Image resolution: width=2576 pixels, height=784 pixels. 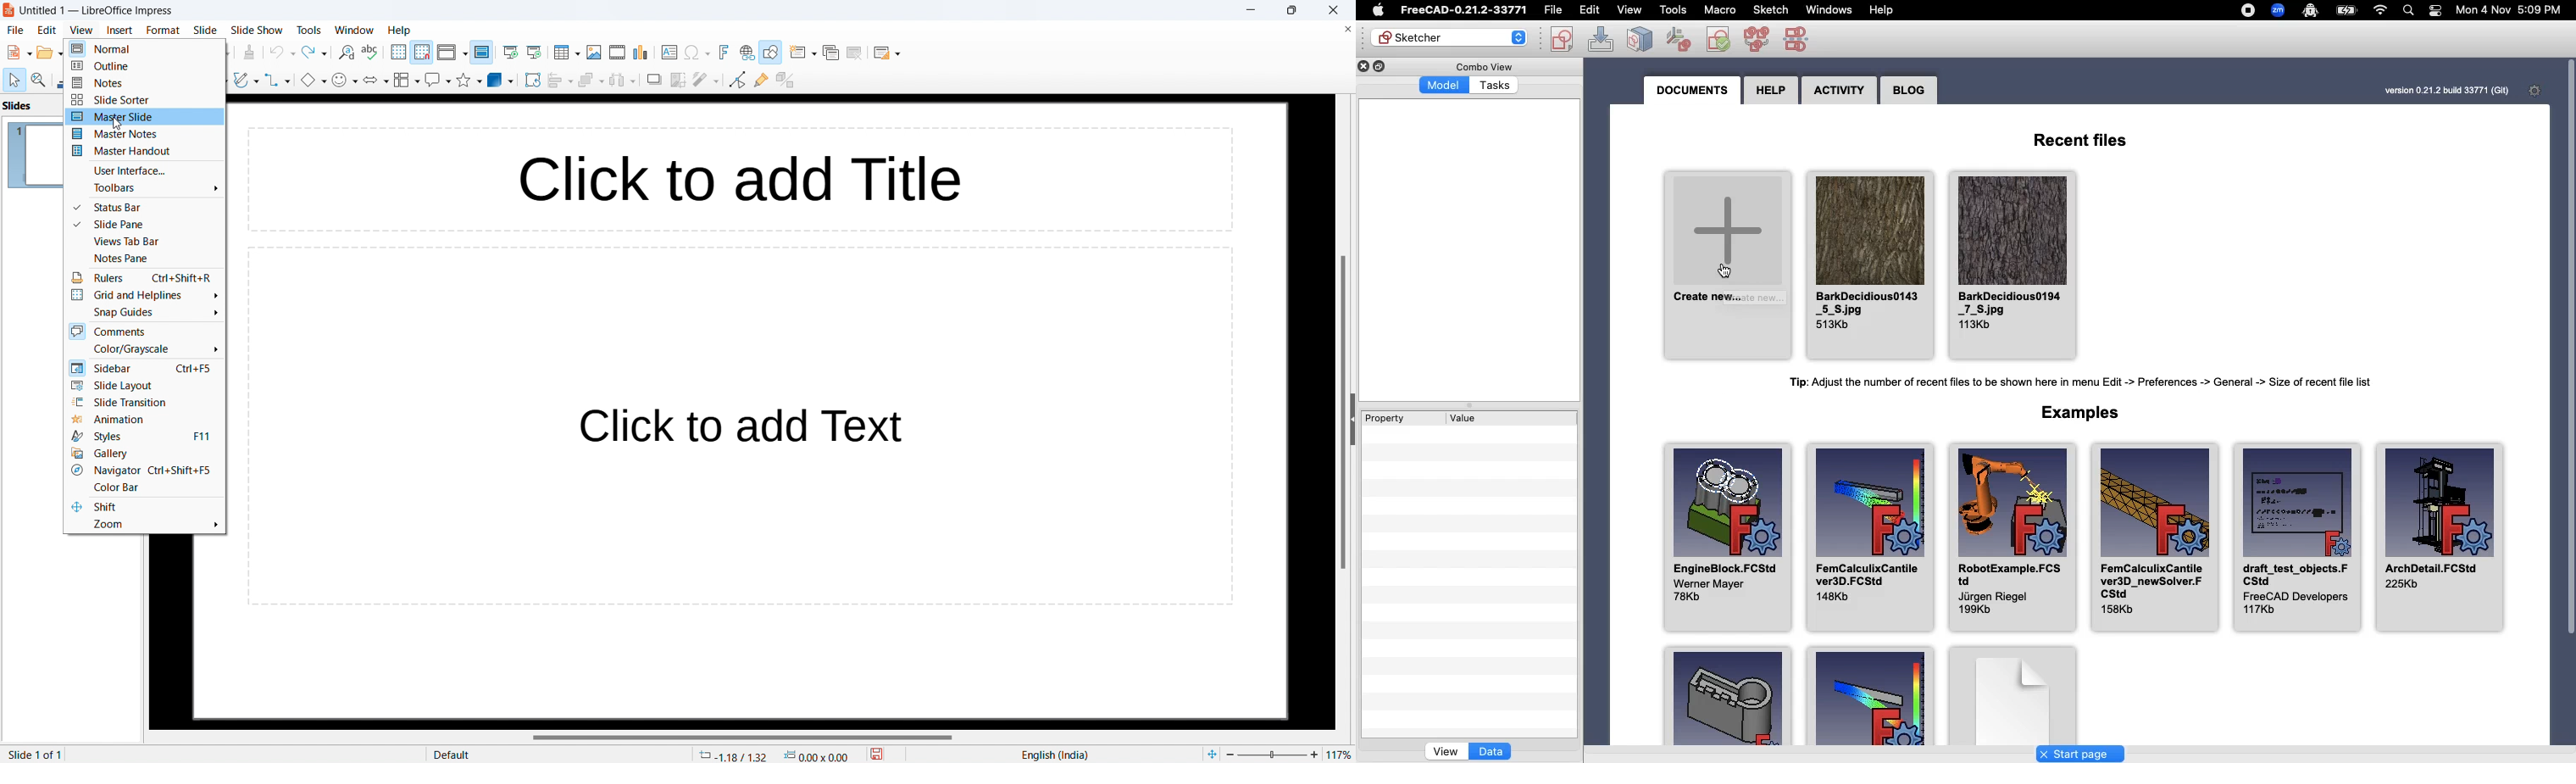 What do you see at coordinates (422, 52) in the screenshot?
I see `snap to grid` at bounding box center [422, 52].